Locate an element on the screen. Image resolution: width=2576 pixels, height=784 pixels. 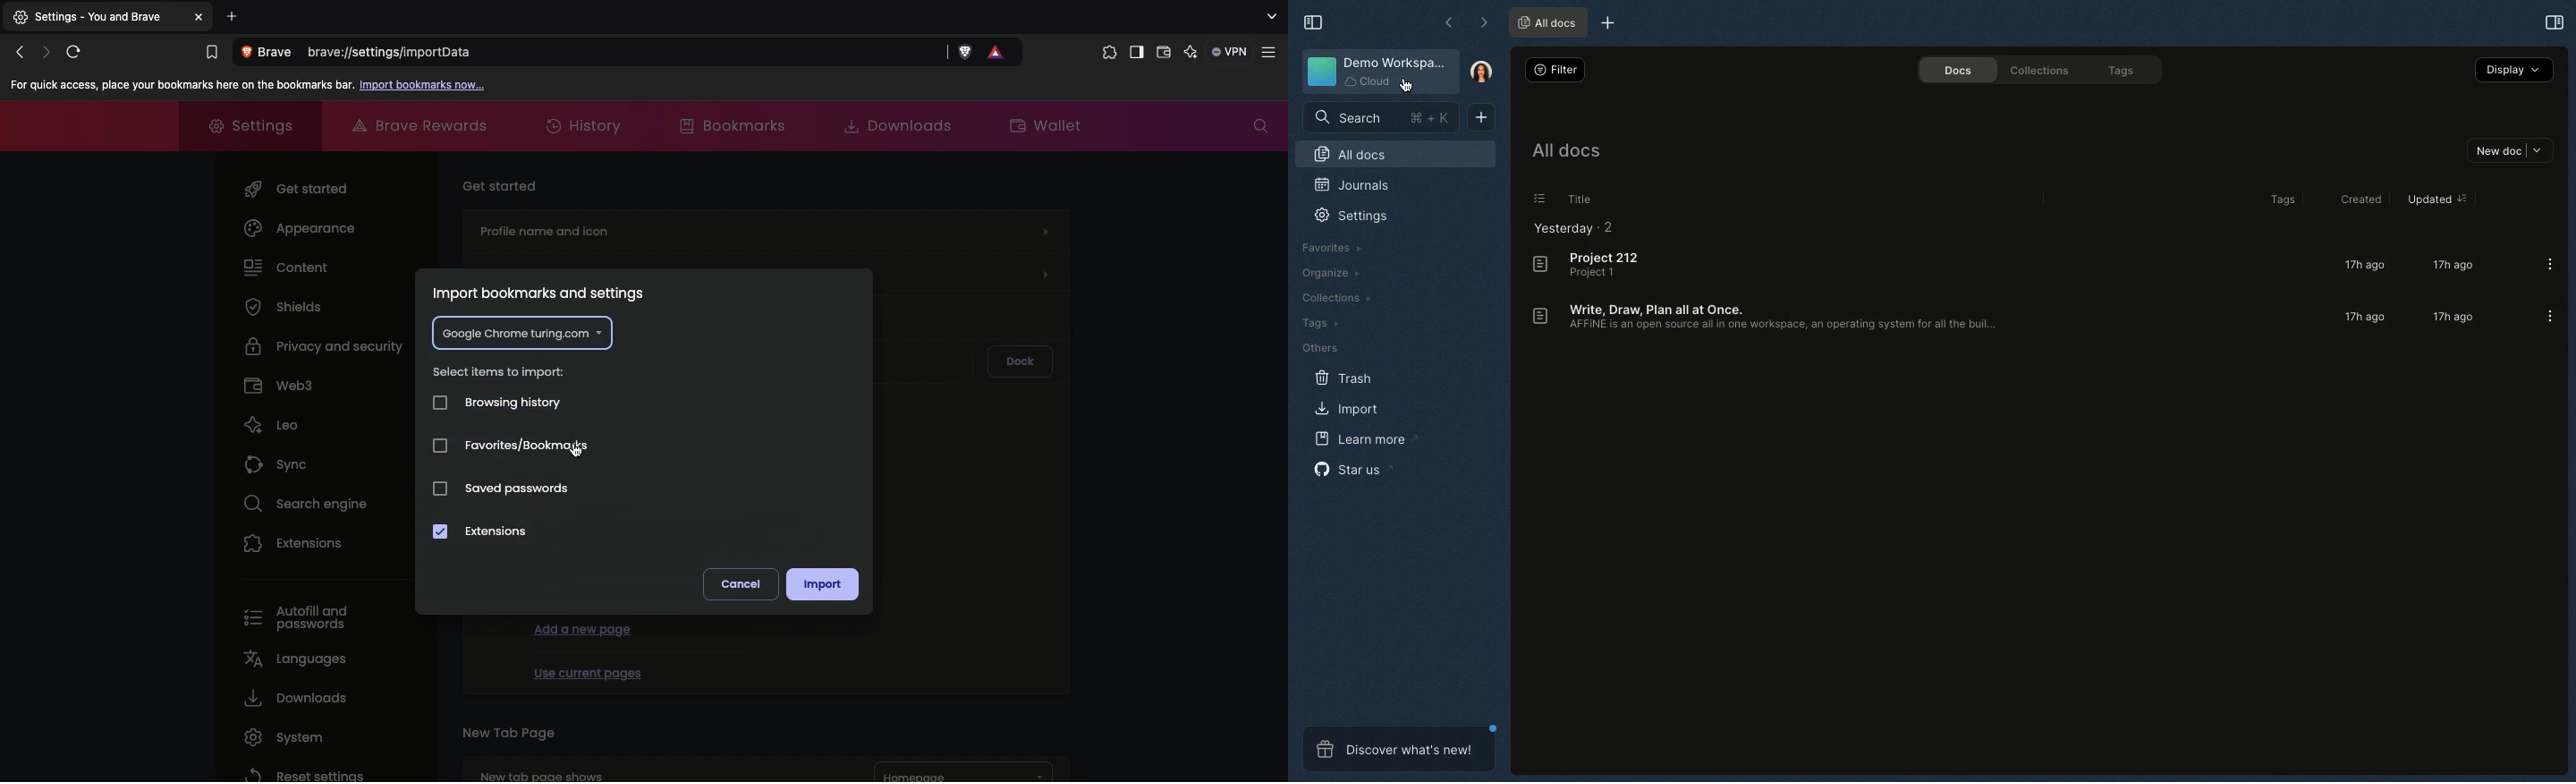
Settings is located at coordinates (96, 18).